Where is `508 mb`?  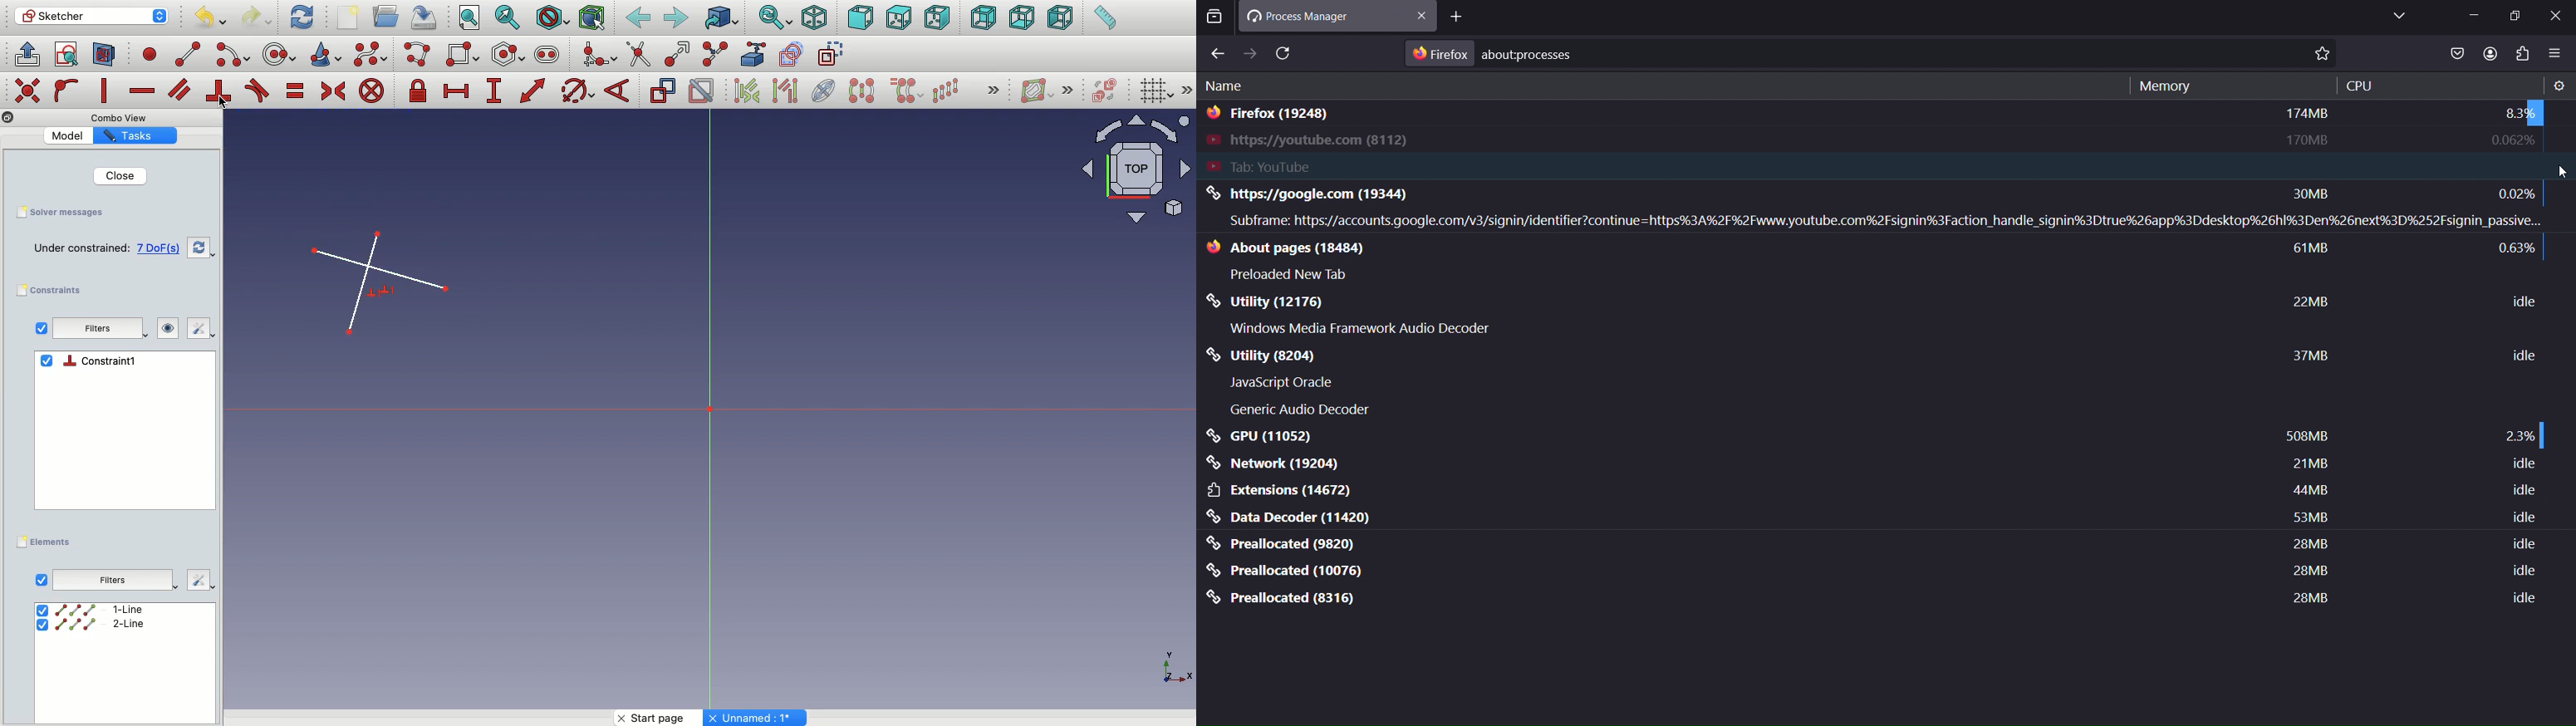 508 mb is located at coordinates (2305, 437).